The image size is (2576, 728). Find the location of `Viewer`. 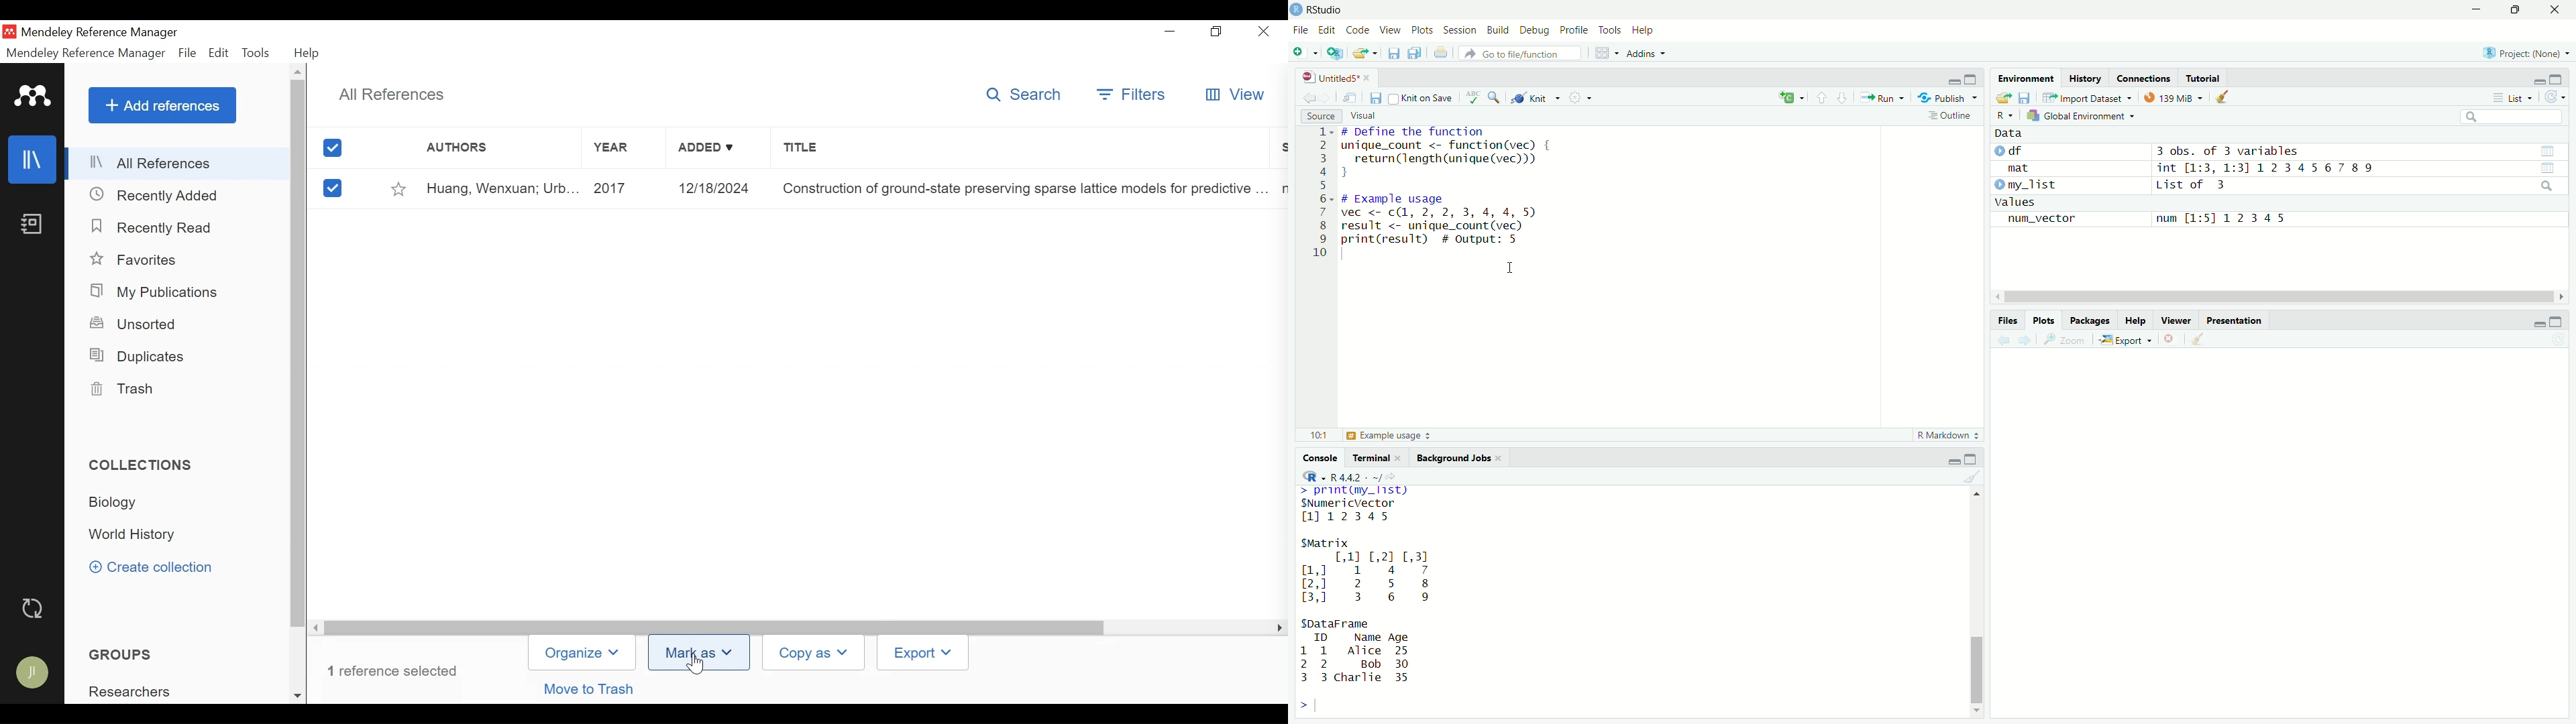

Viewer is located at coordinates (2178, 320).